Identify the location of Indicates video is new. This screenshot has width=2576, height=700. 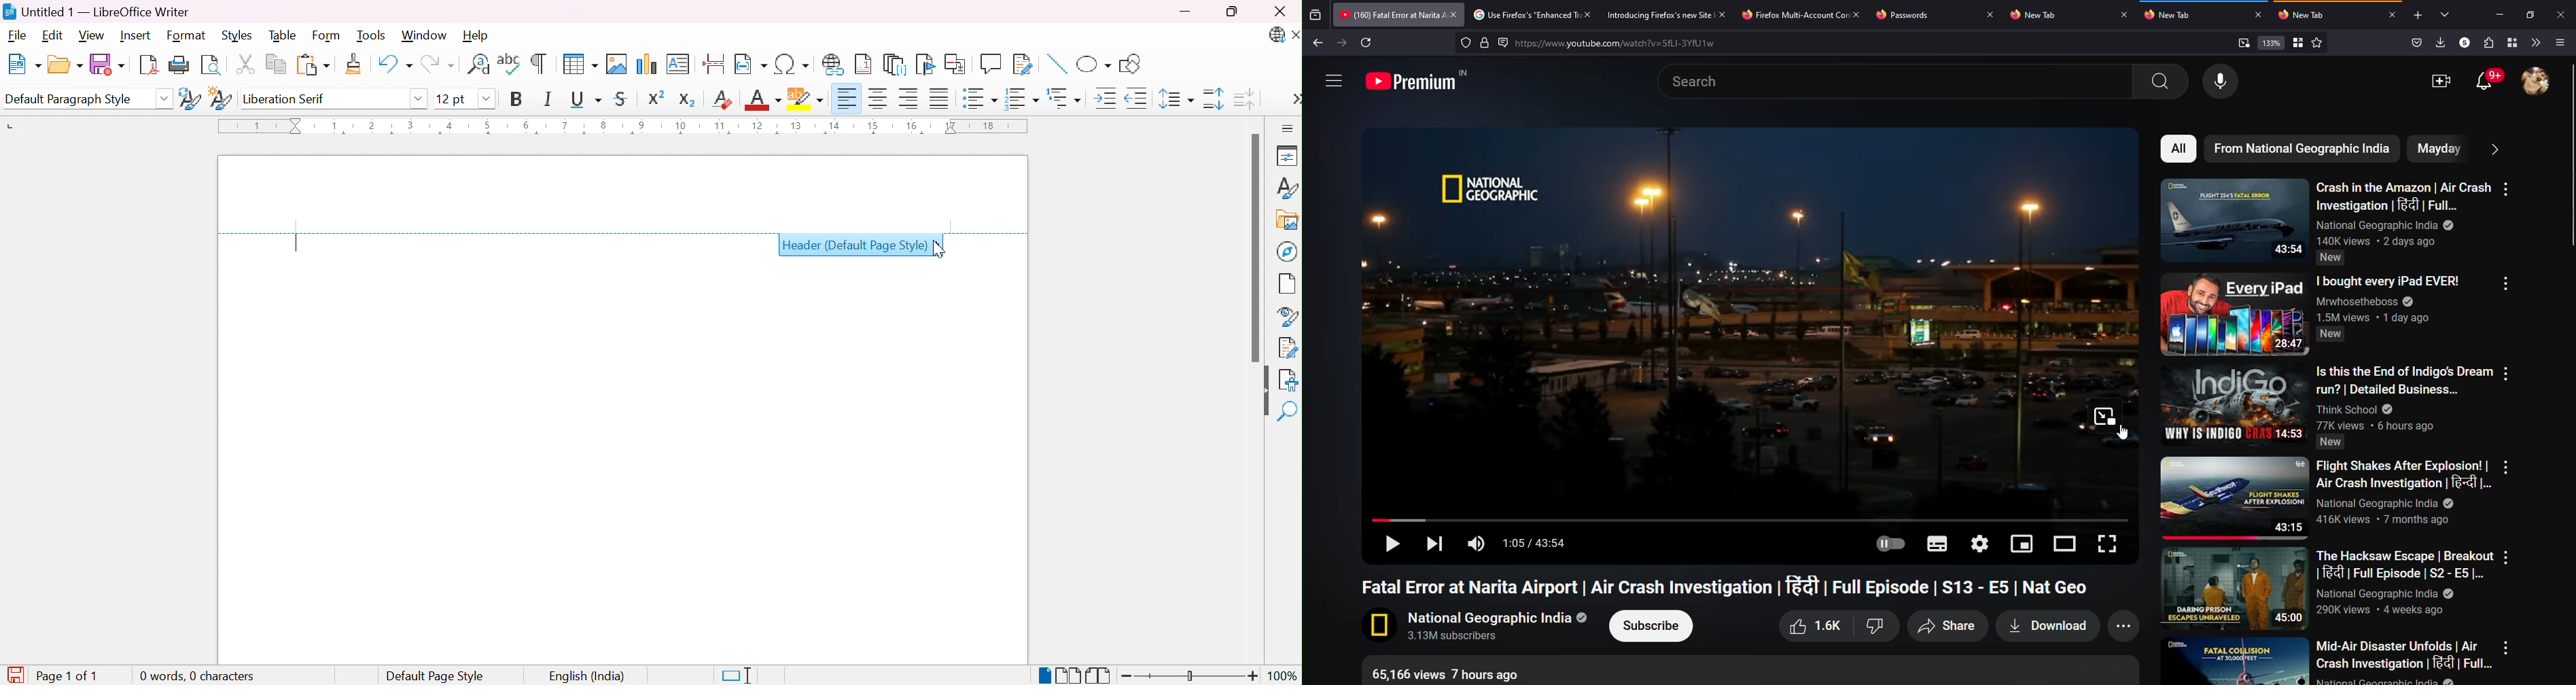
(2330, 442).